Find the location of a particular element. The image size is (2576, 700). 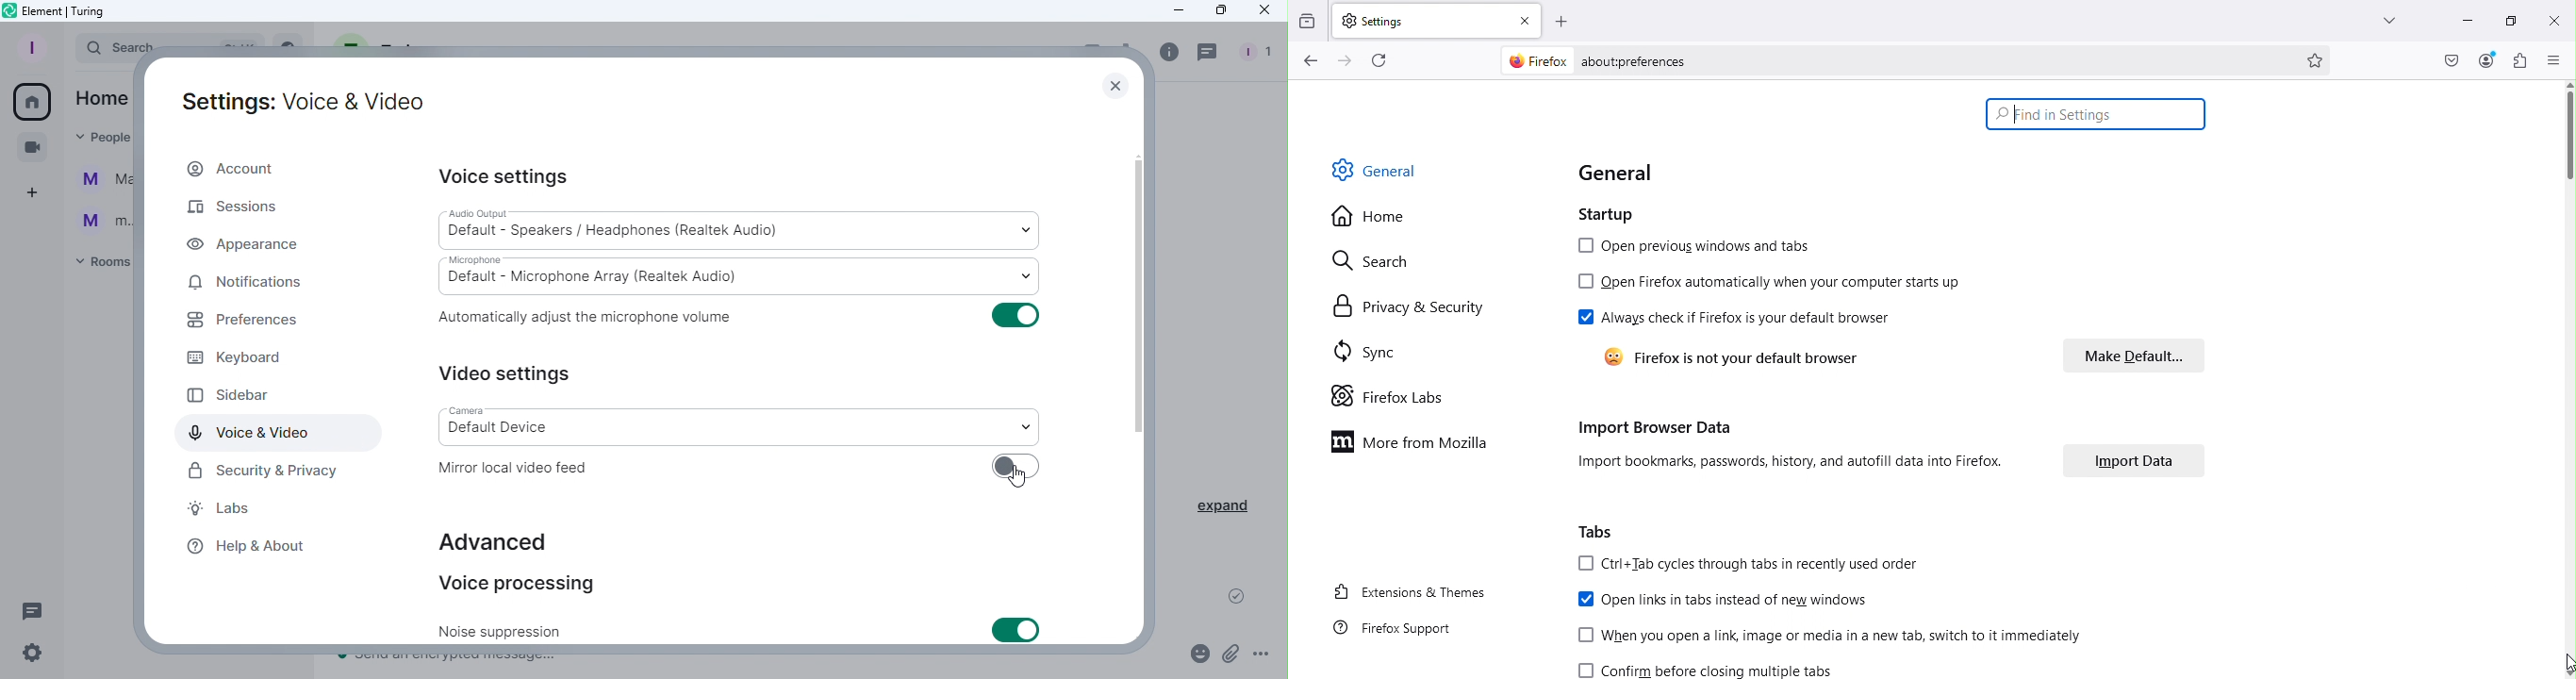

Sidebar is located at coordinates (265, 397).